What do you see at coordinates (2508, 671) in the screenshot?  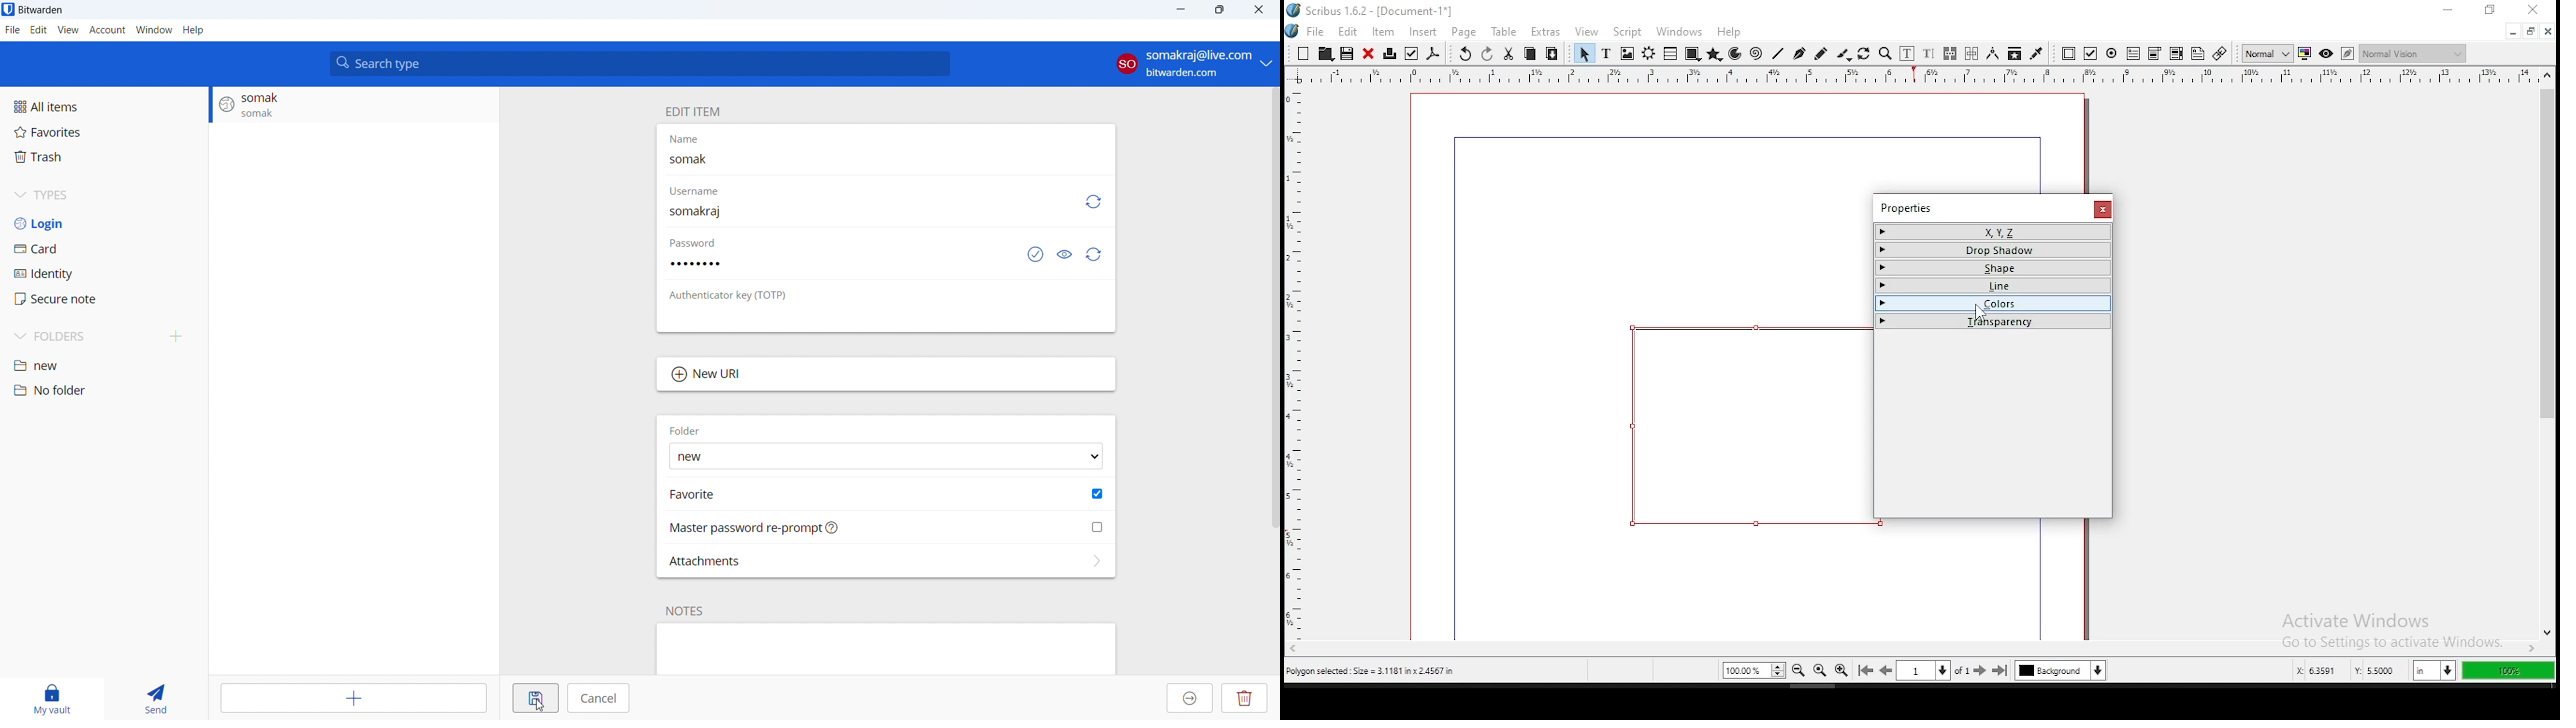 I see `100%` at bounding box center [2508, 671].